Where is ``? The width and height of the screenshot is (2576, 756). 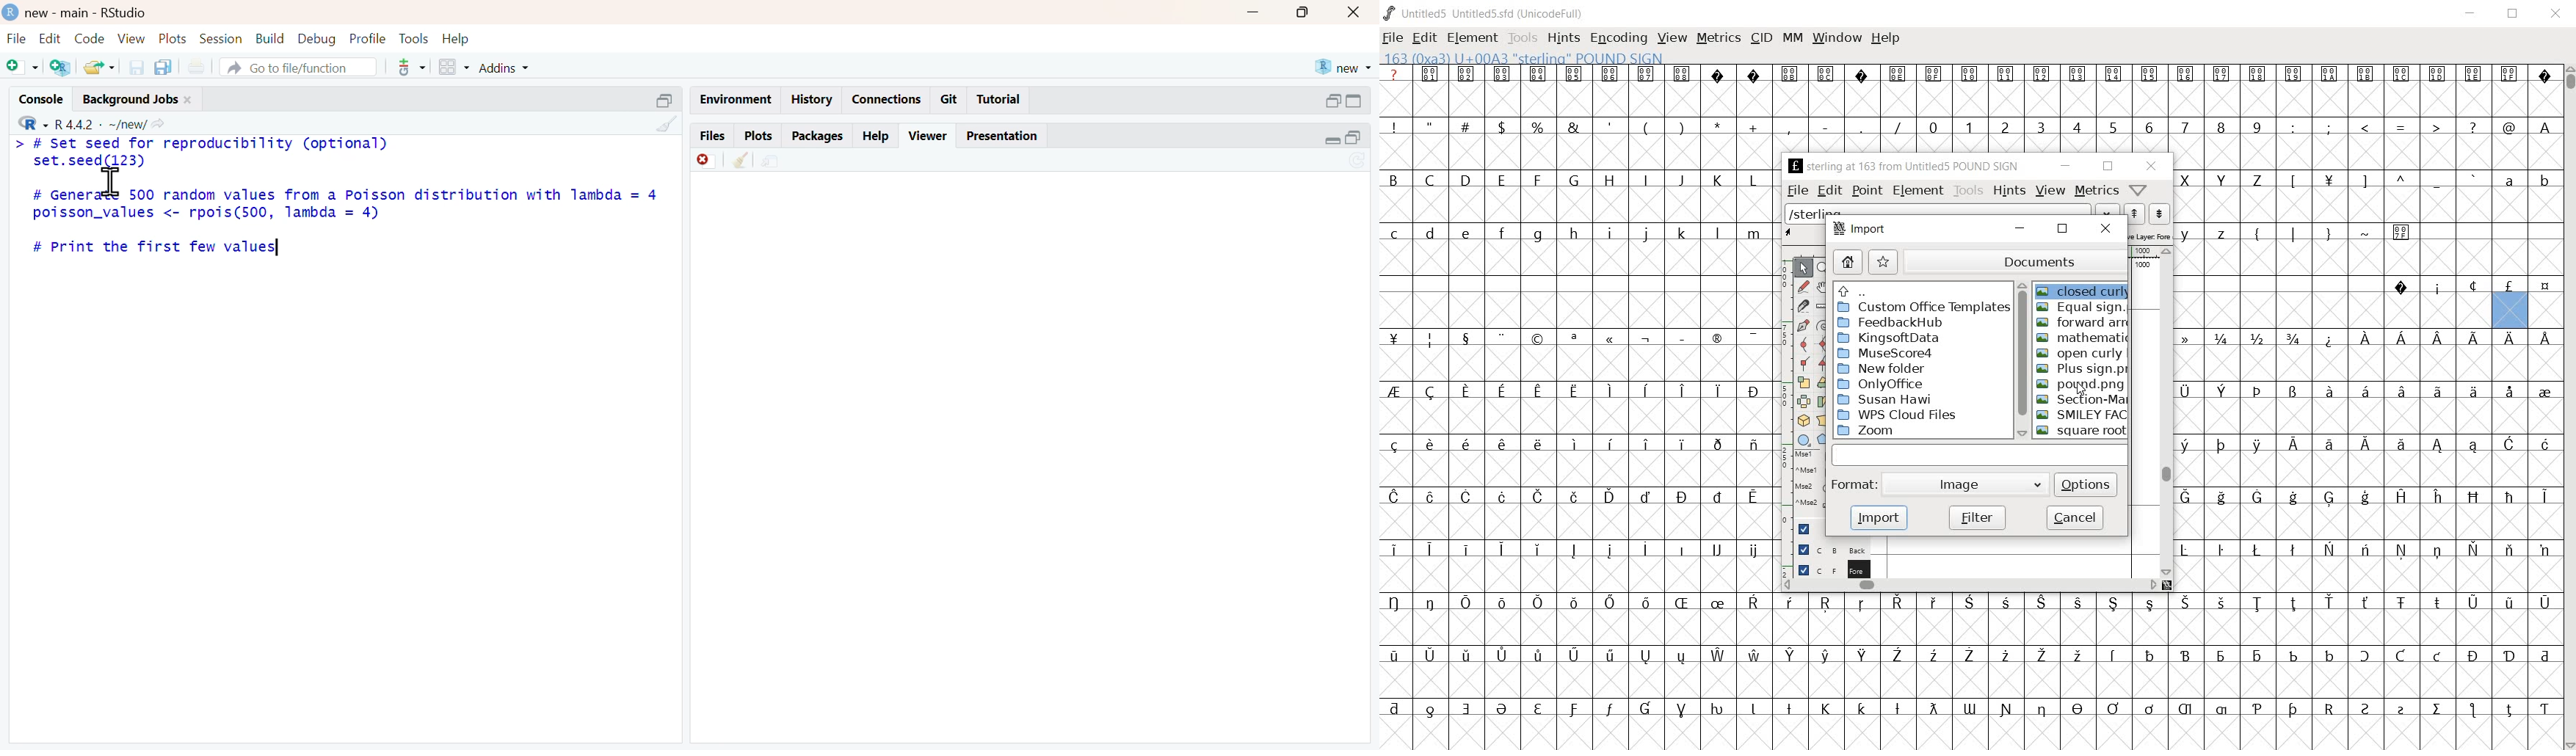  is located at coordinates (1536, 444).